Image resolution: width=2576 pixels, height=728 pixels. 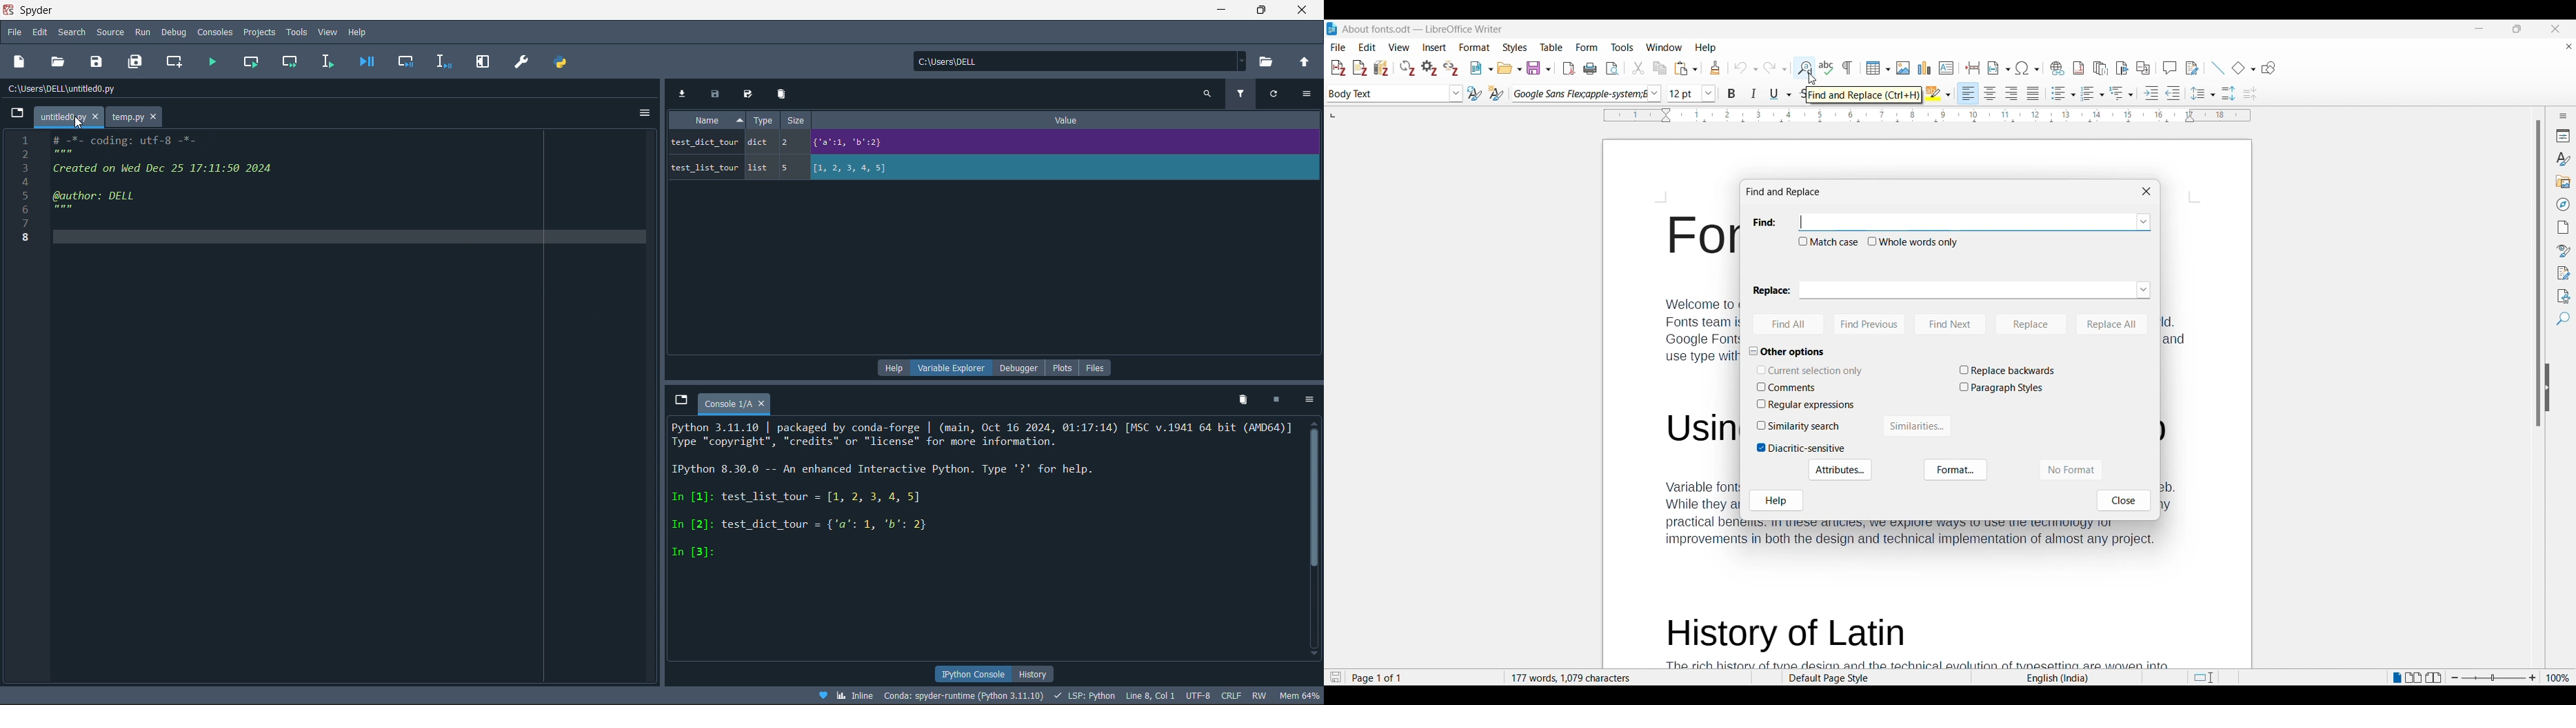 What do you see at coordinates (2414, 678) in the screenshot?
I see `Multi page view` at bounding box center [2414, 678].